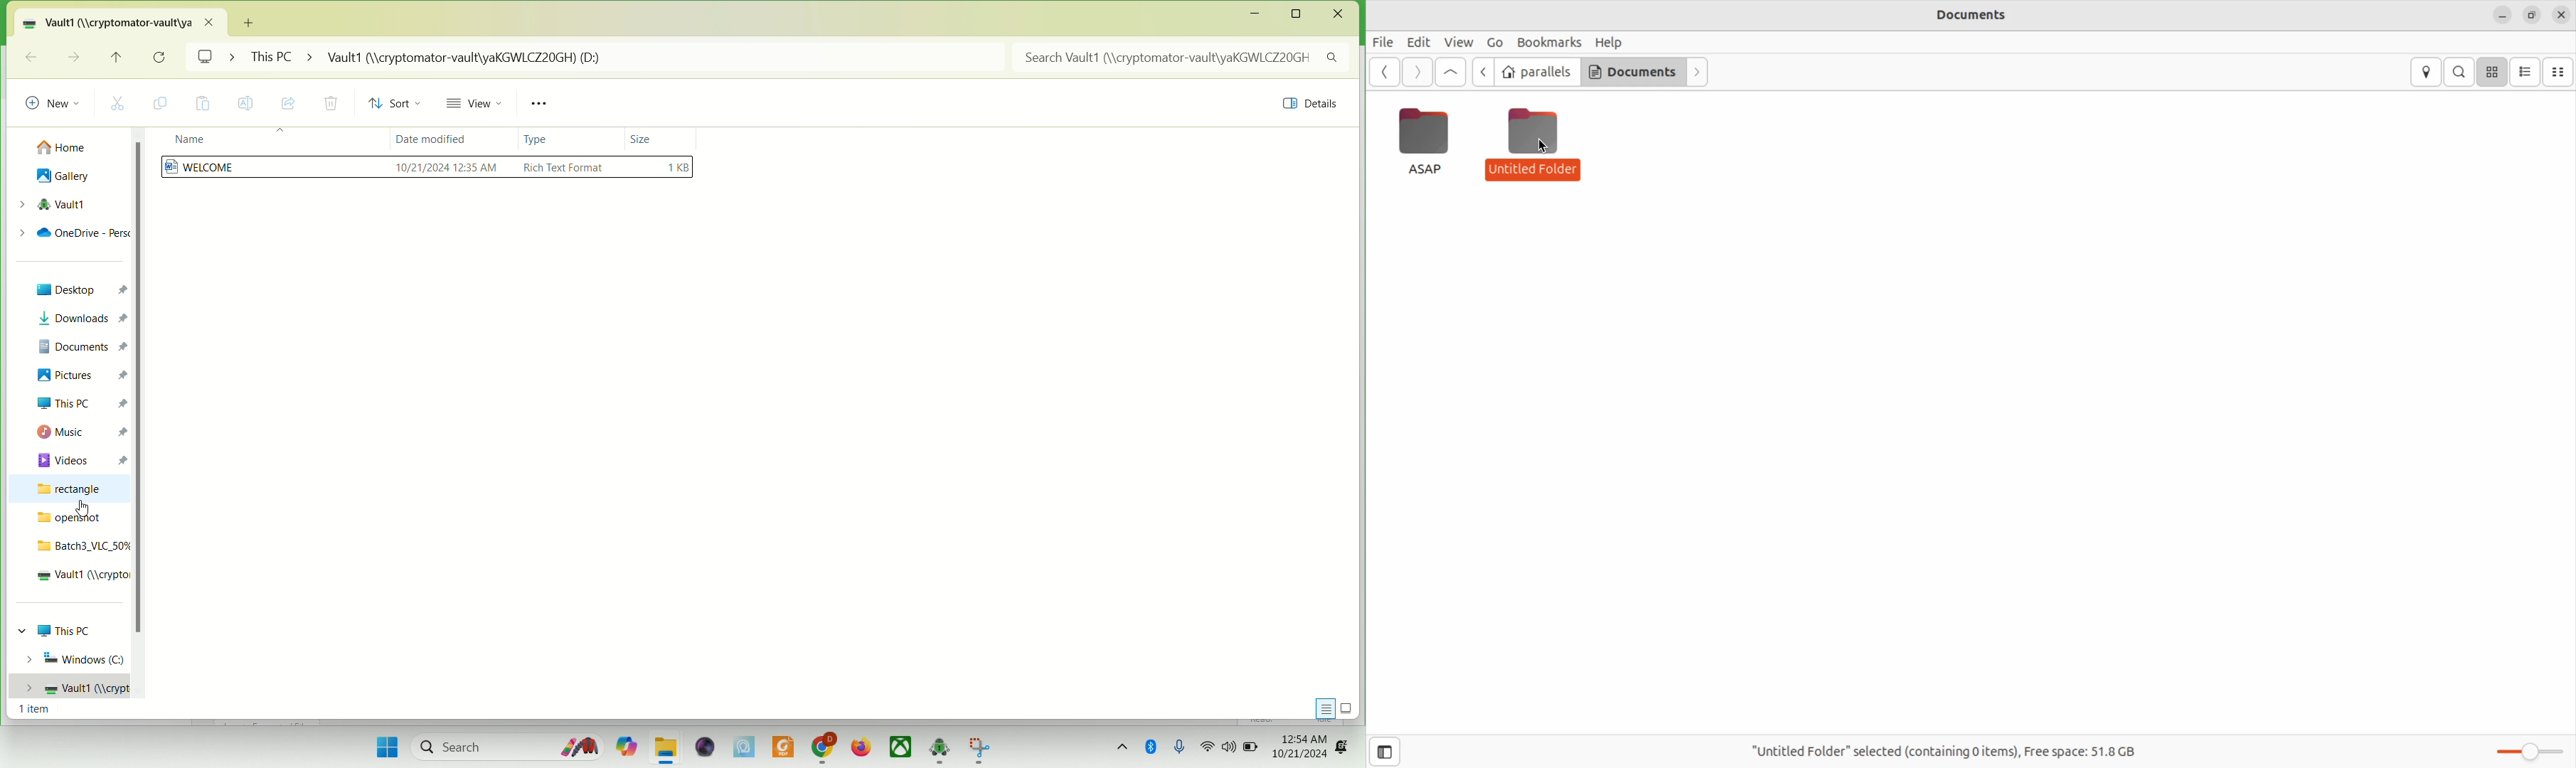 The width and height of the screenshot is (2576, 784). I want to click on Windows (C), so click(75, 657).